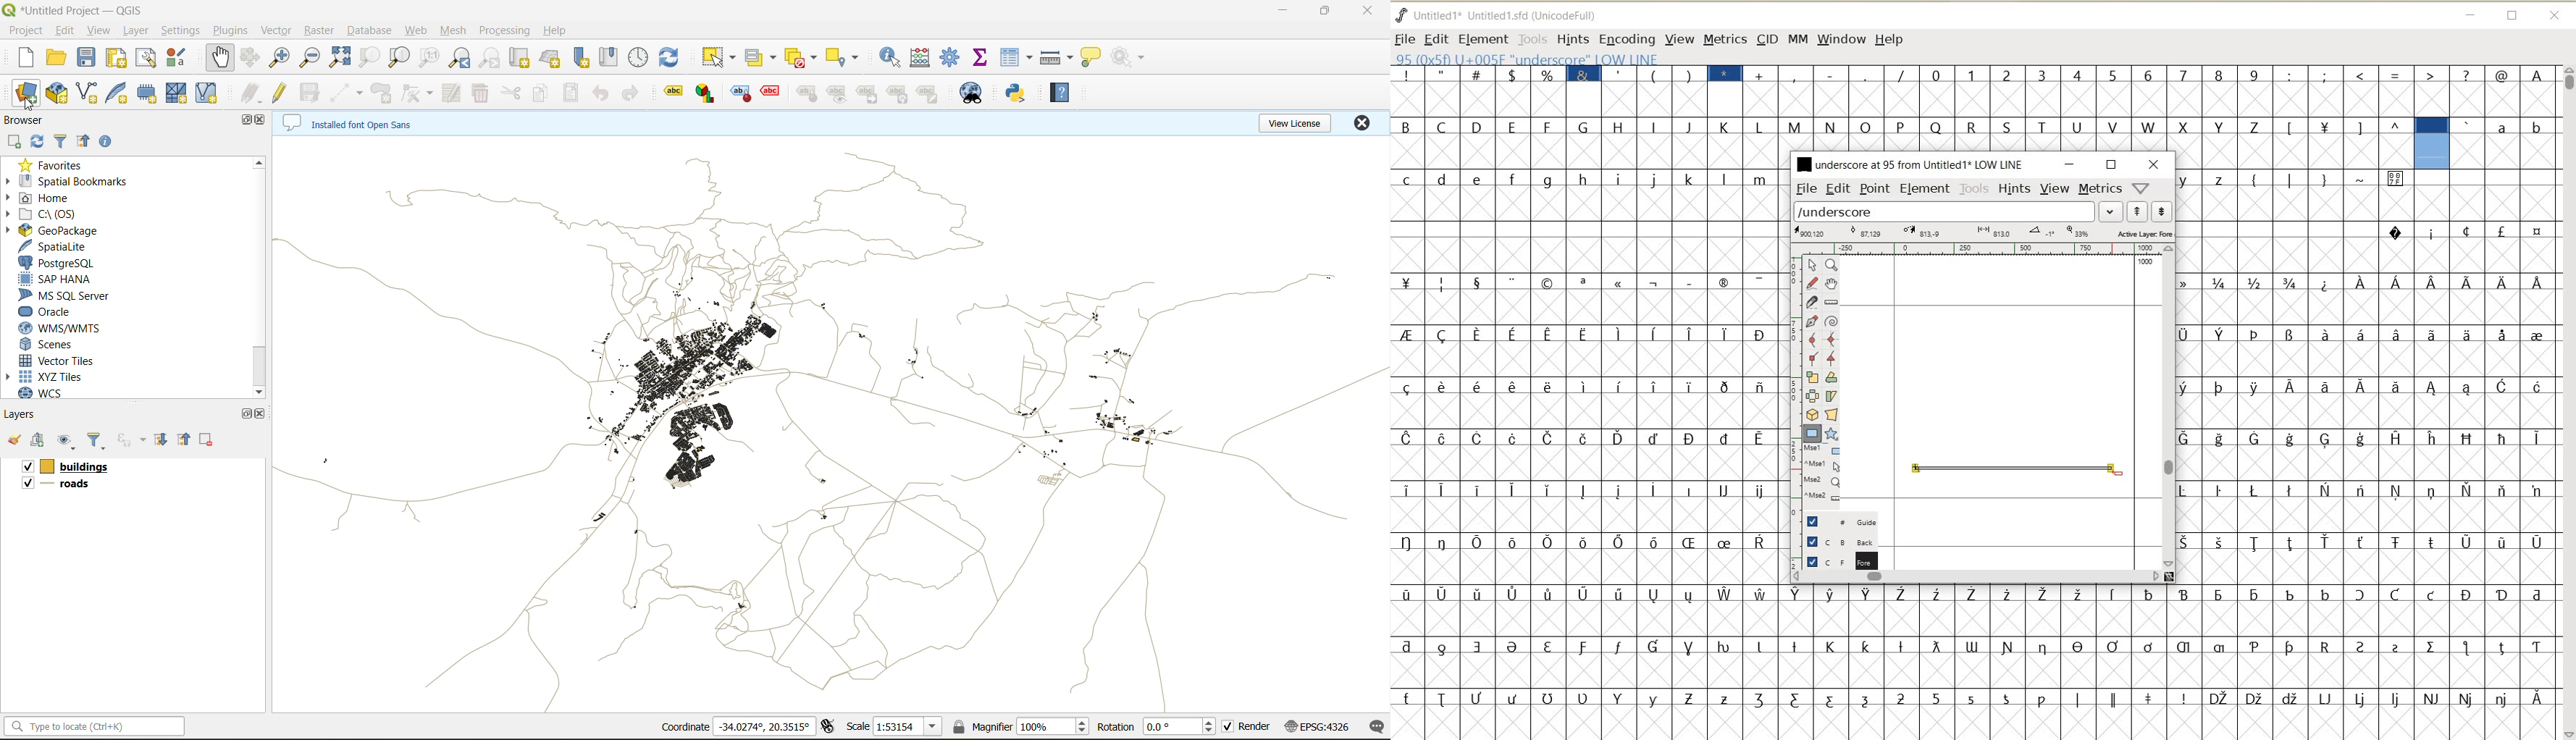 The height and width of the screenshot is (756, 2576). What do you see at coordinates (1586, 393) in the screenshot?
I see `GLYPHY CHARACTERS` at bounding box center [1586, 393].